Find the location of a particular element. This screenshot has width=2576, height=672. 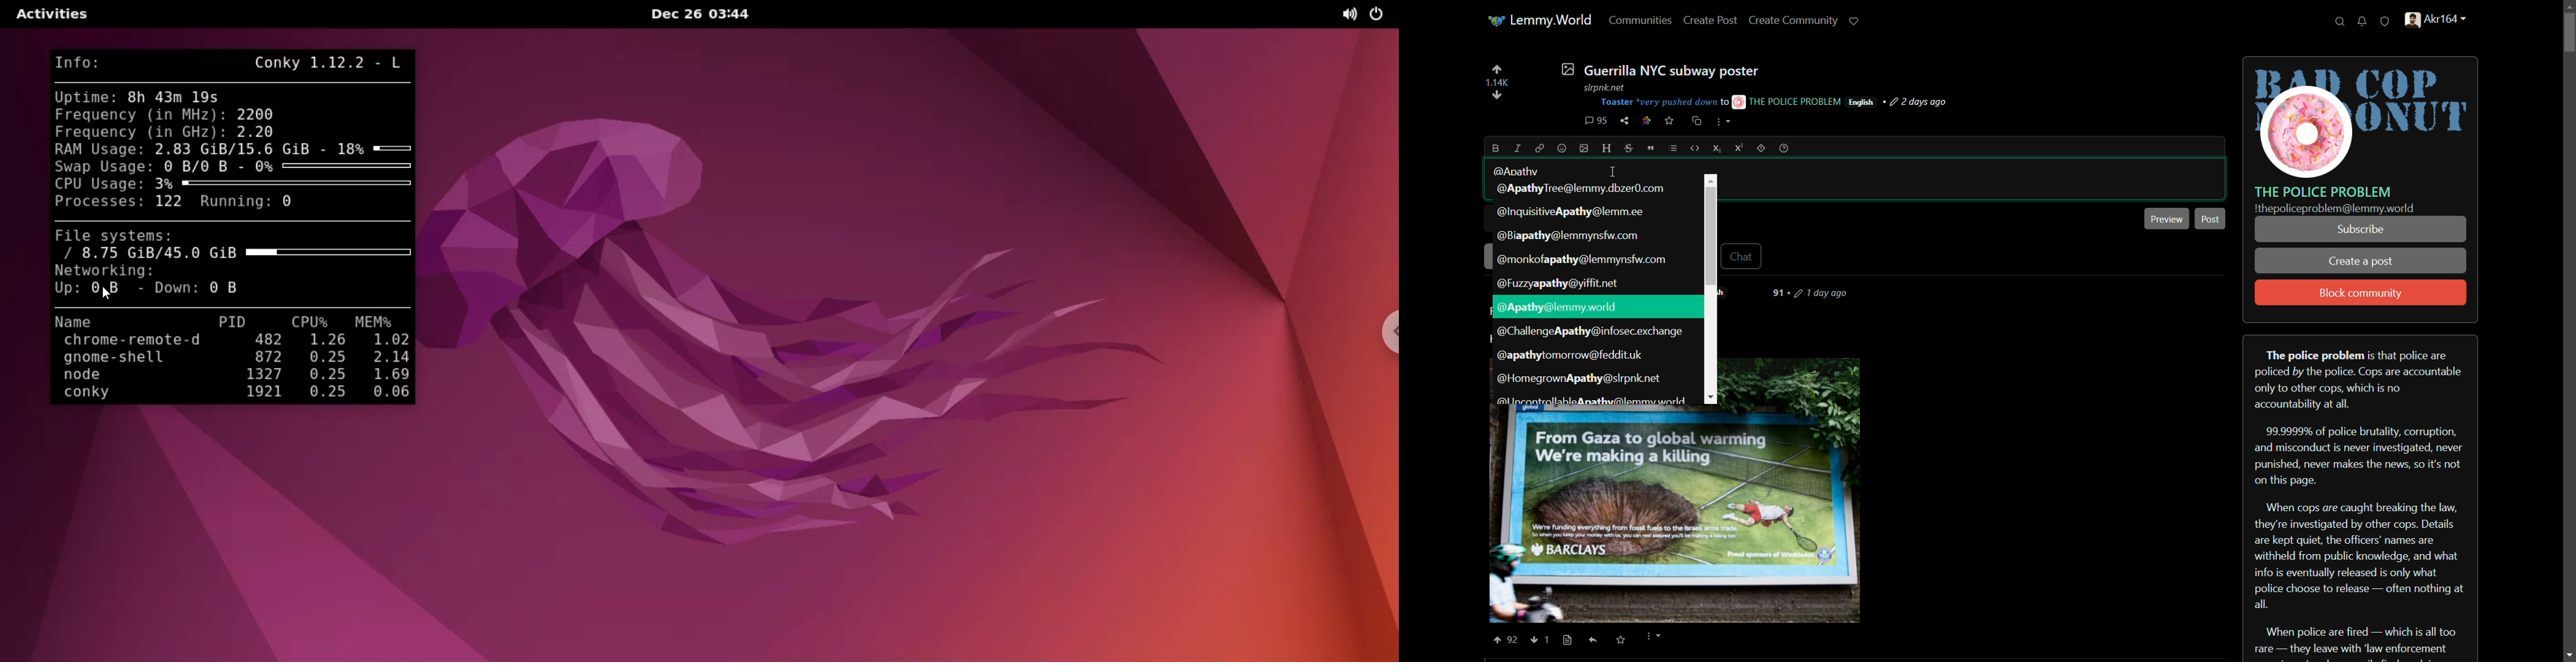

scroll up is located at coordinates (2565, 6).